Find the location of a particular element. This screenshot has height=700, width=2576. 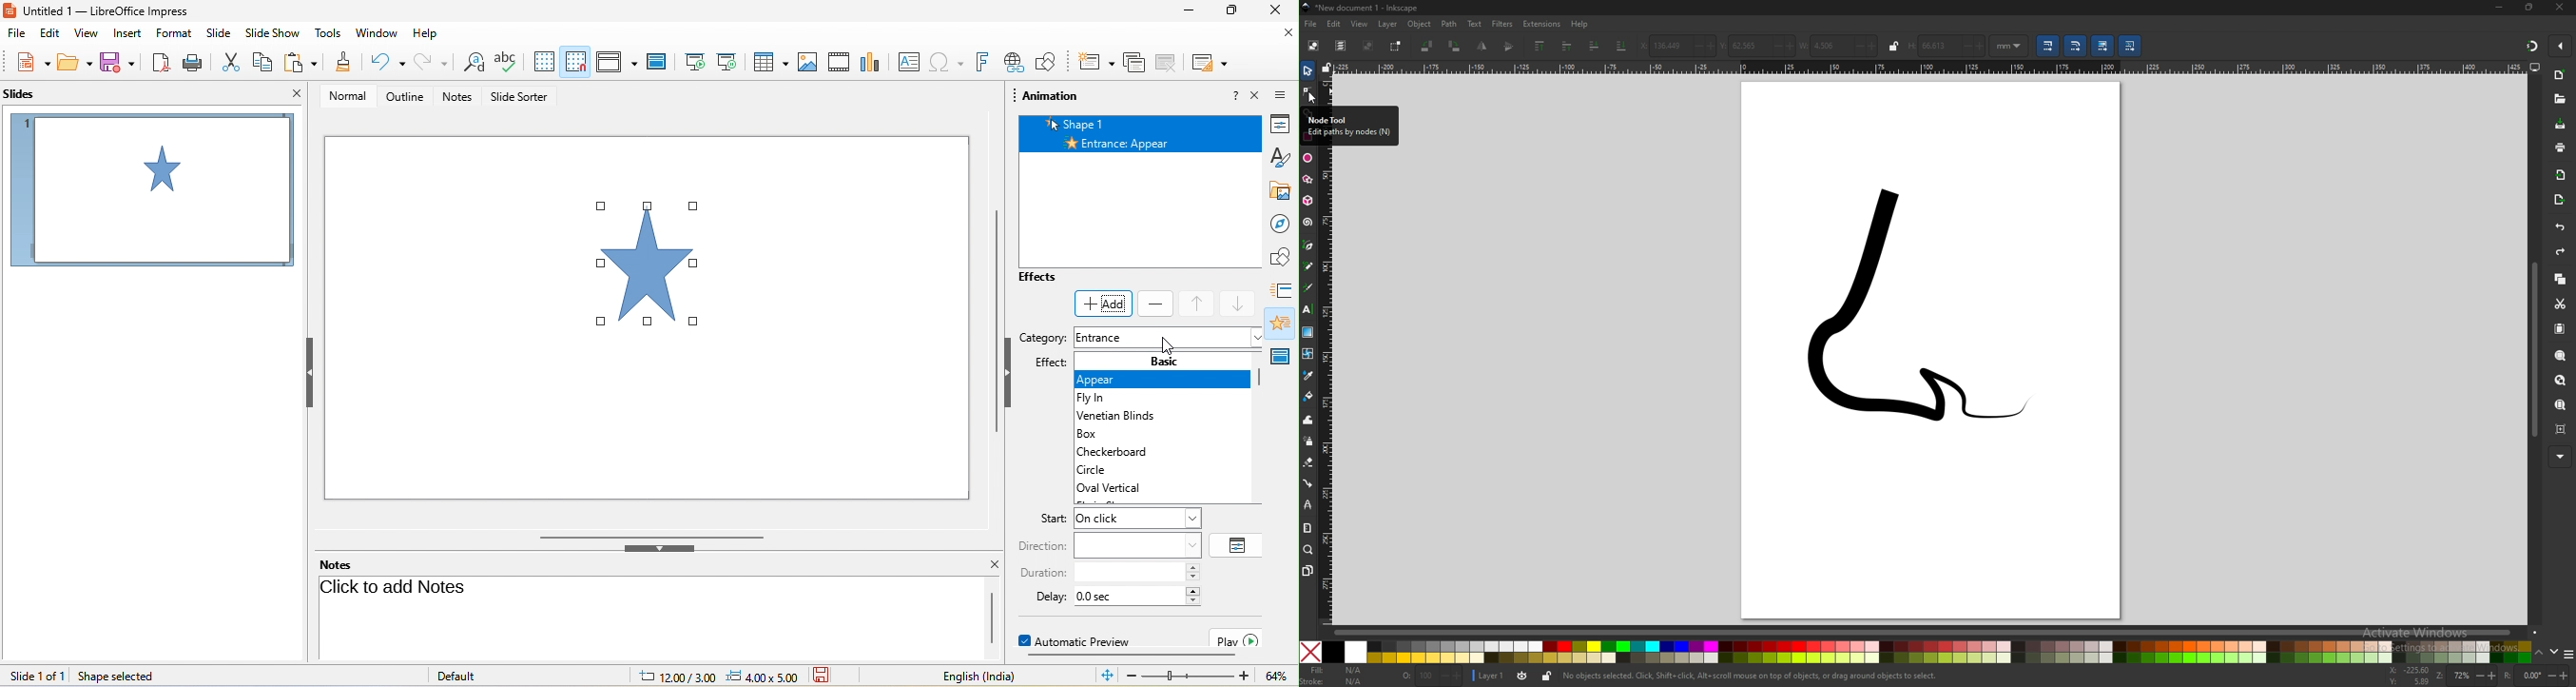

input category.(current category entrance) is located at coordinates (1168, 339).